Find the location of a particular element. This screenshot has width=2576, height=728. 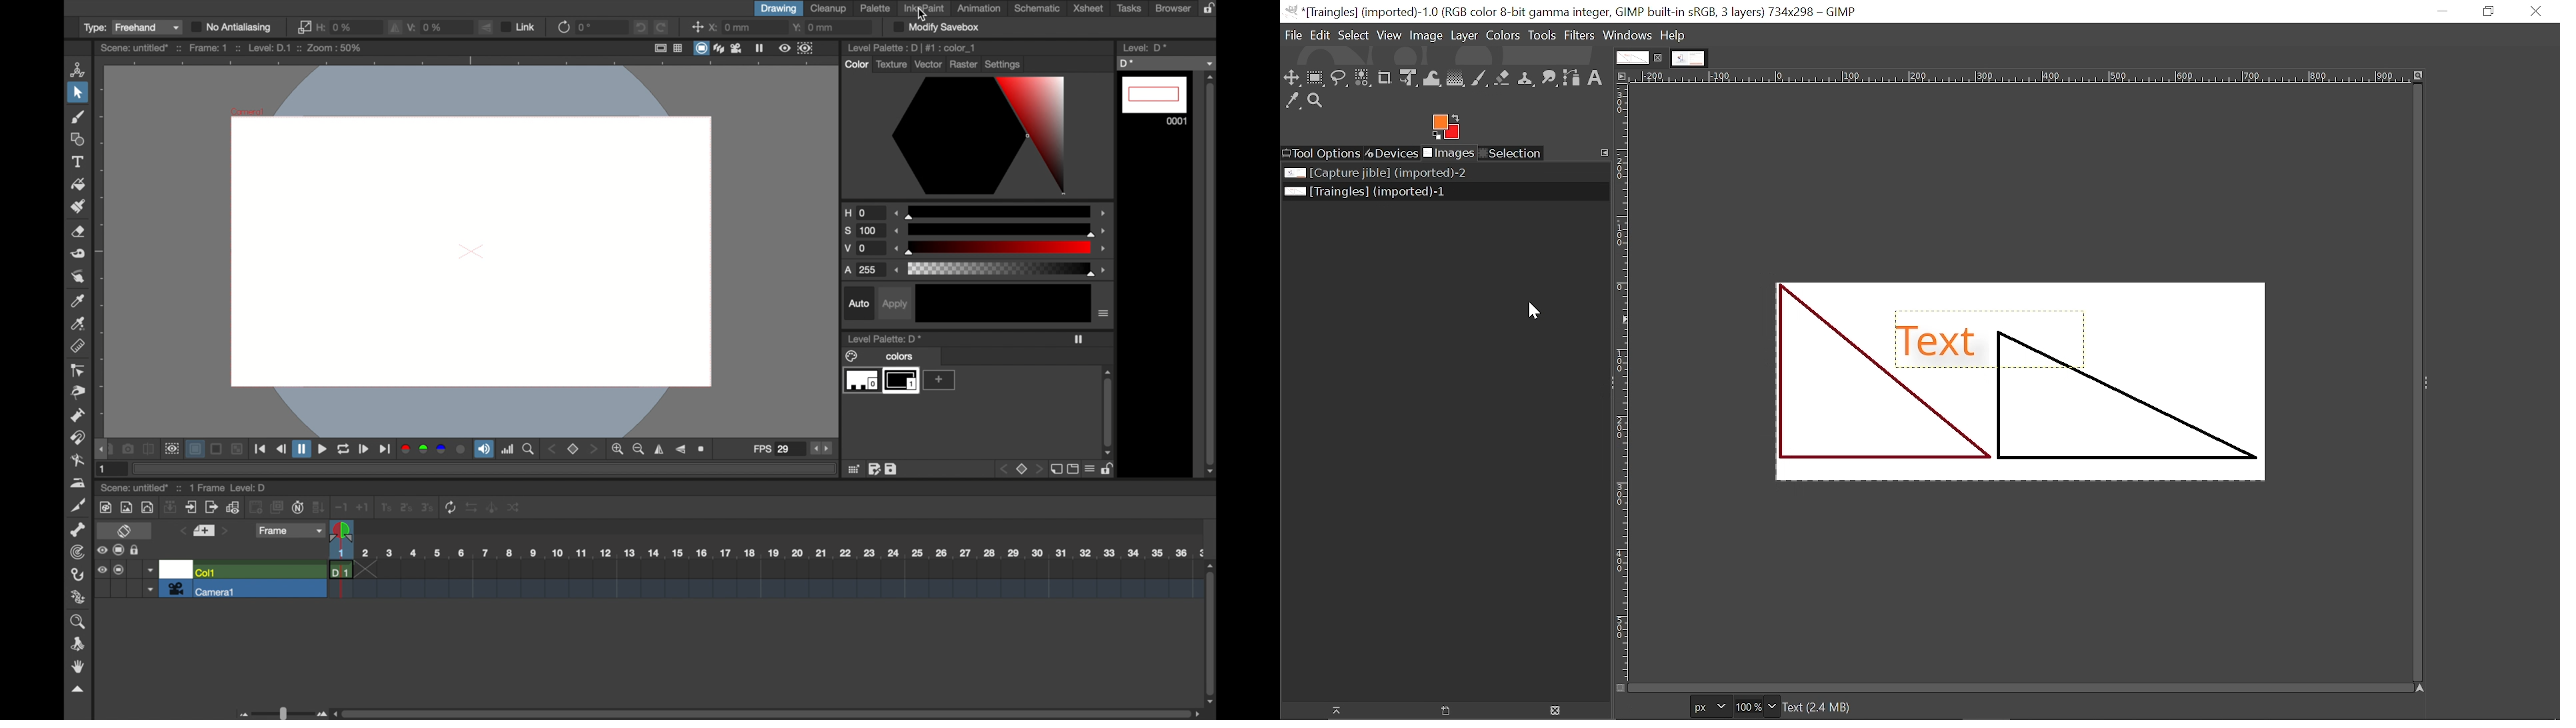

drawing is located at coordinates (779, 9).